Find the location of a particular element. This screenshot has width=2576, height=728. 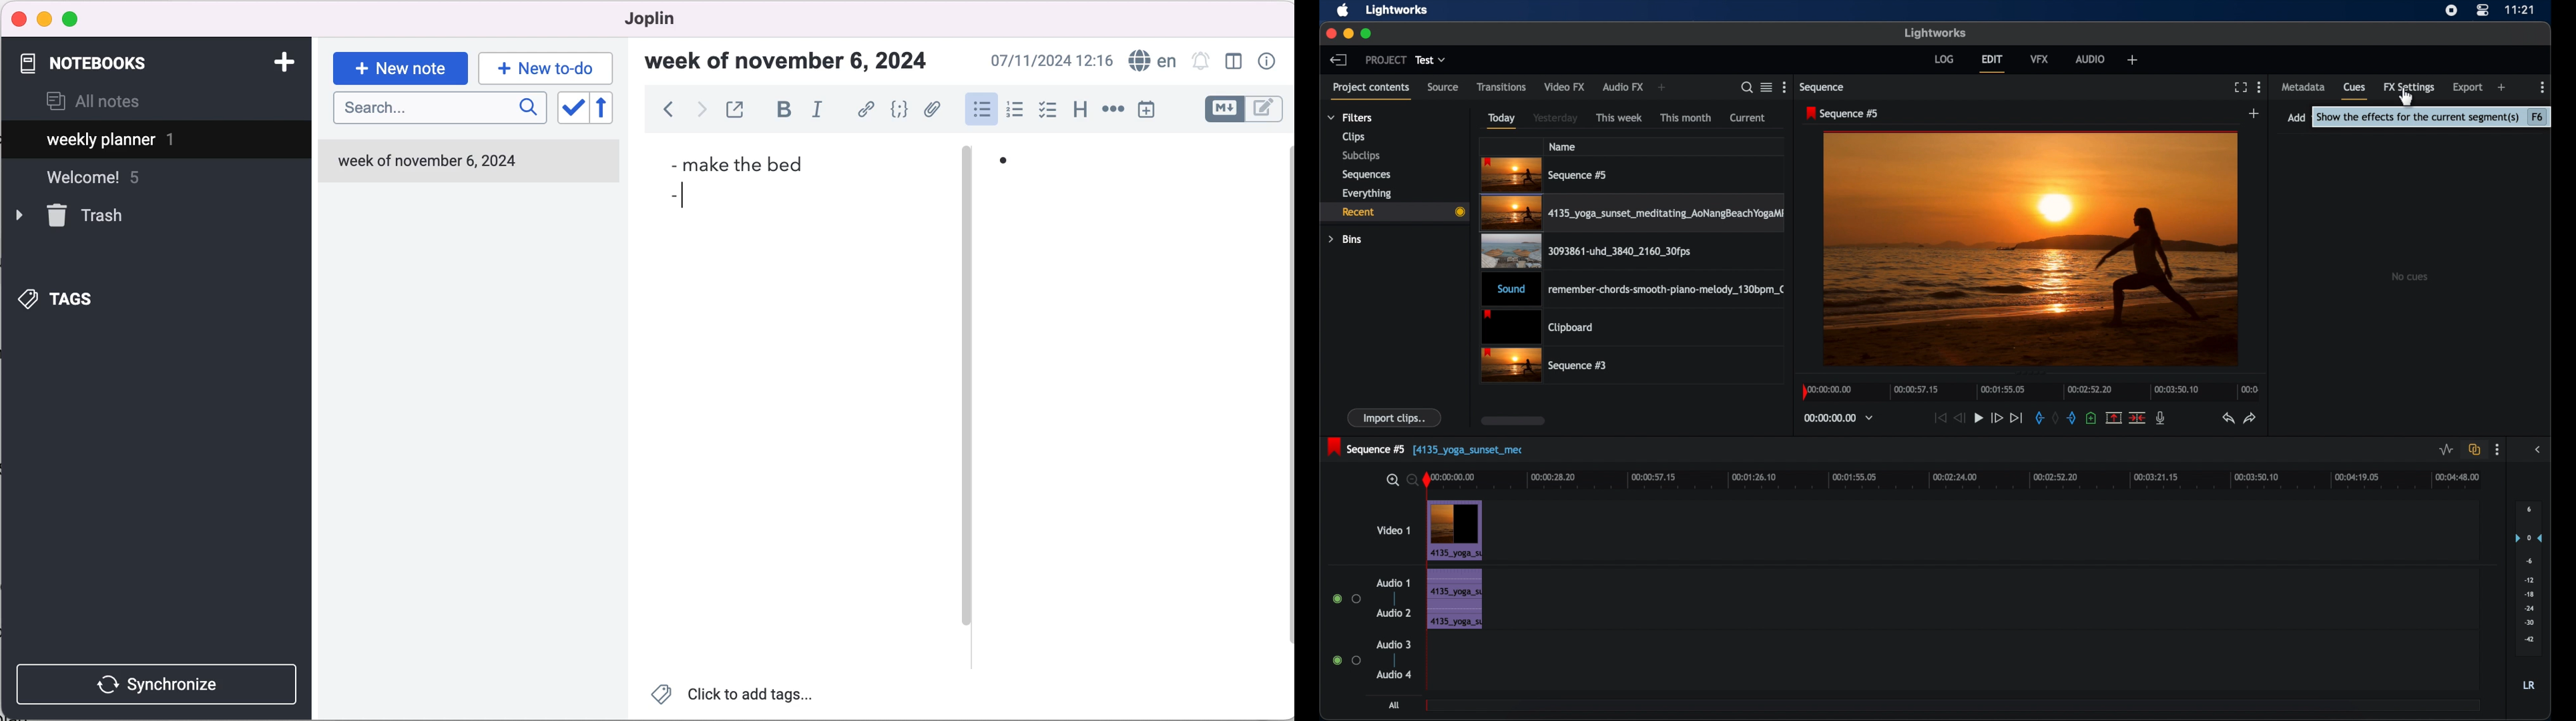

toggle list or tile view is located at coordinates (1766, 87).